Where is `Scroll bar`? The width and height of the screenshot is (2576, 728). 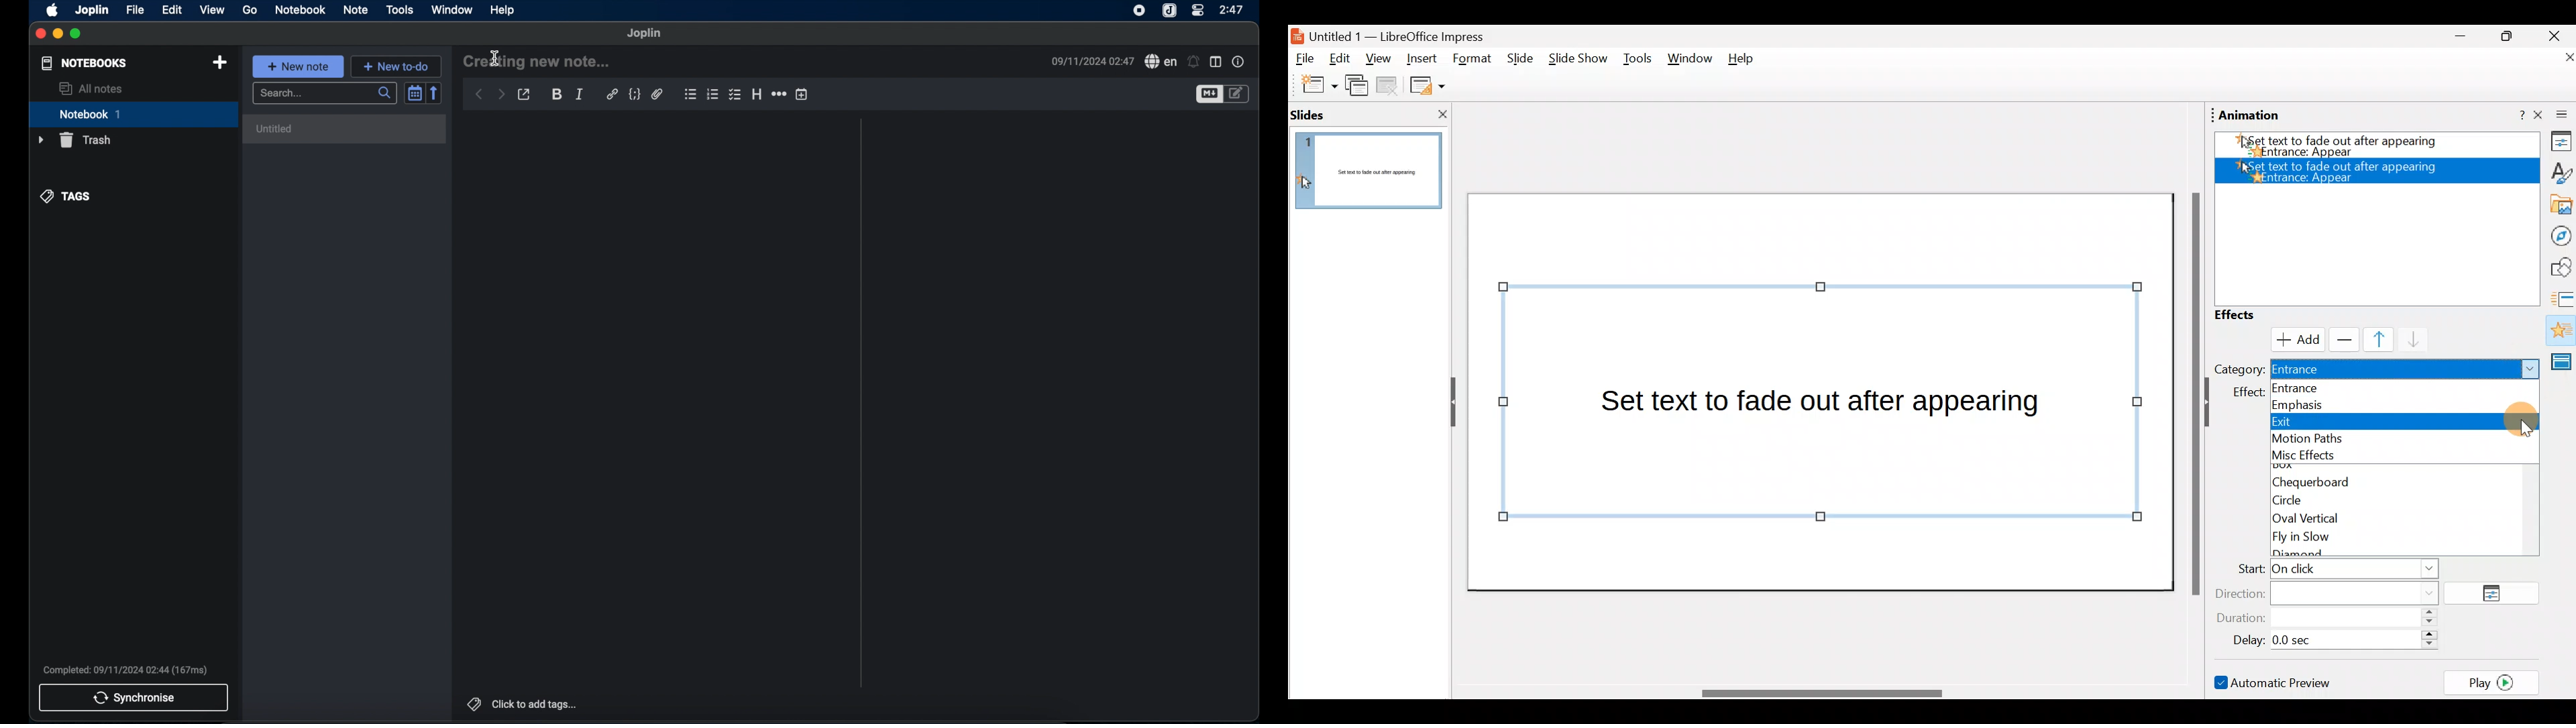 Scroll bar is located at coordinates (2193, 393).